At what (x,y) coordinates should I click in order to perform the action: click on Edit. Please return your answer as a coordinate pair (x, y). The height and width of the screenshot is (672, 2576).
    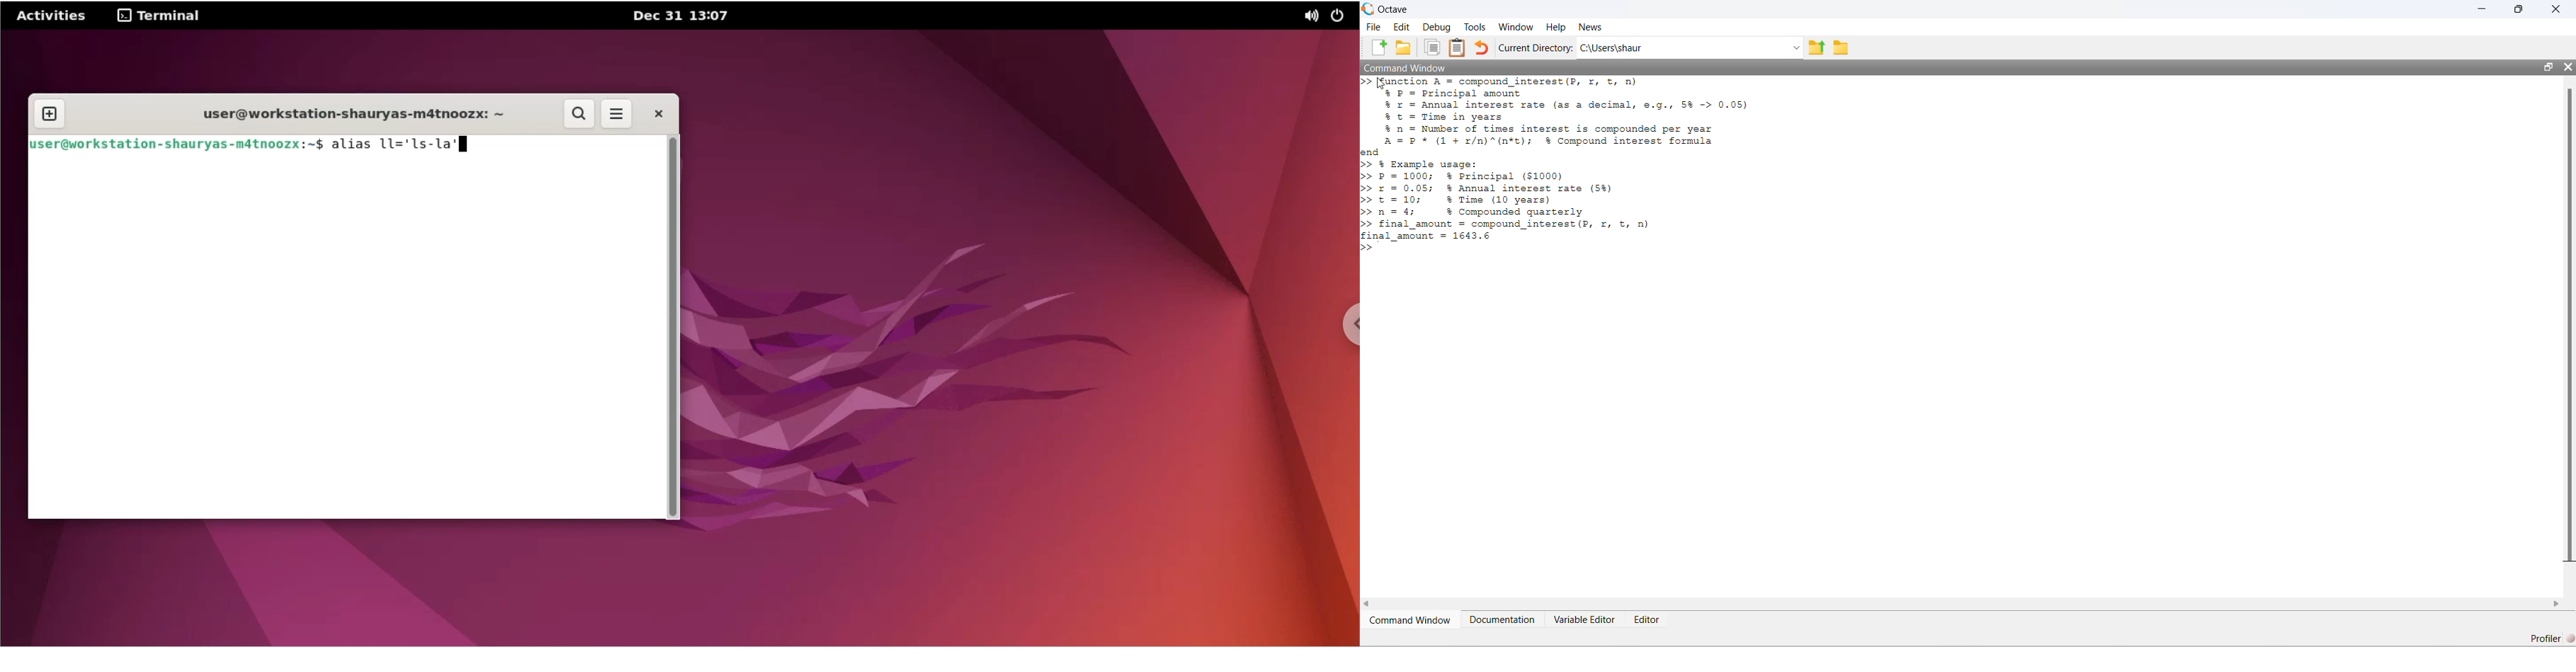
    Looking at the image, I should click on (1401, 27).